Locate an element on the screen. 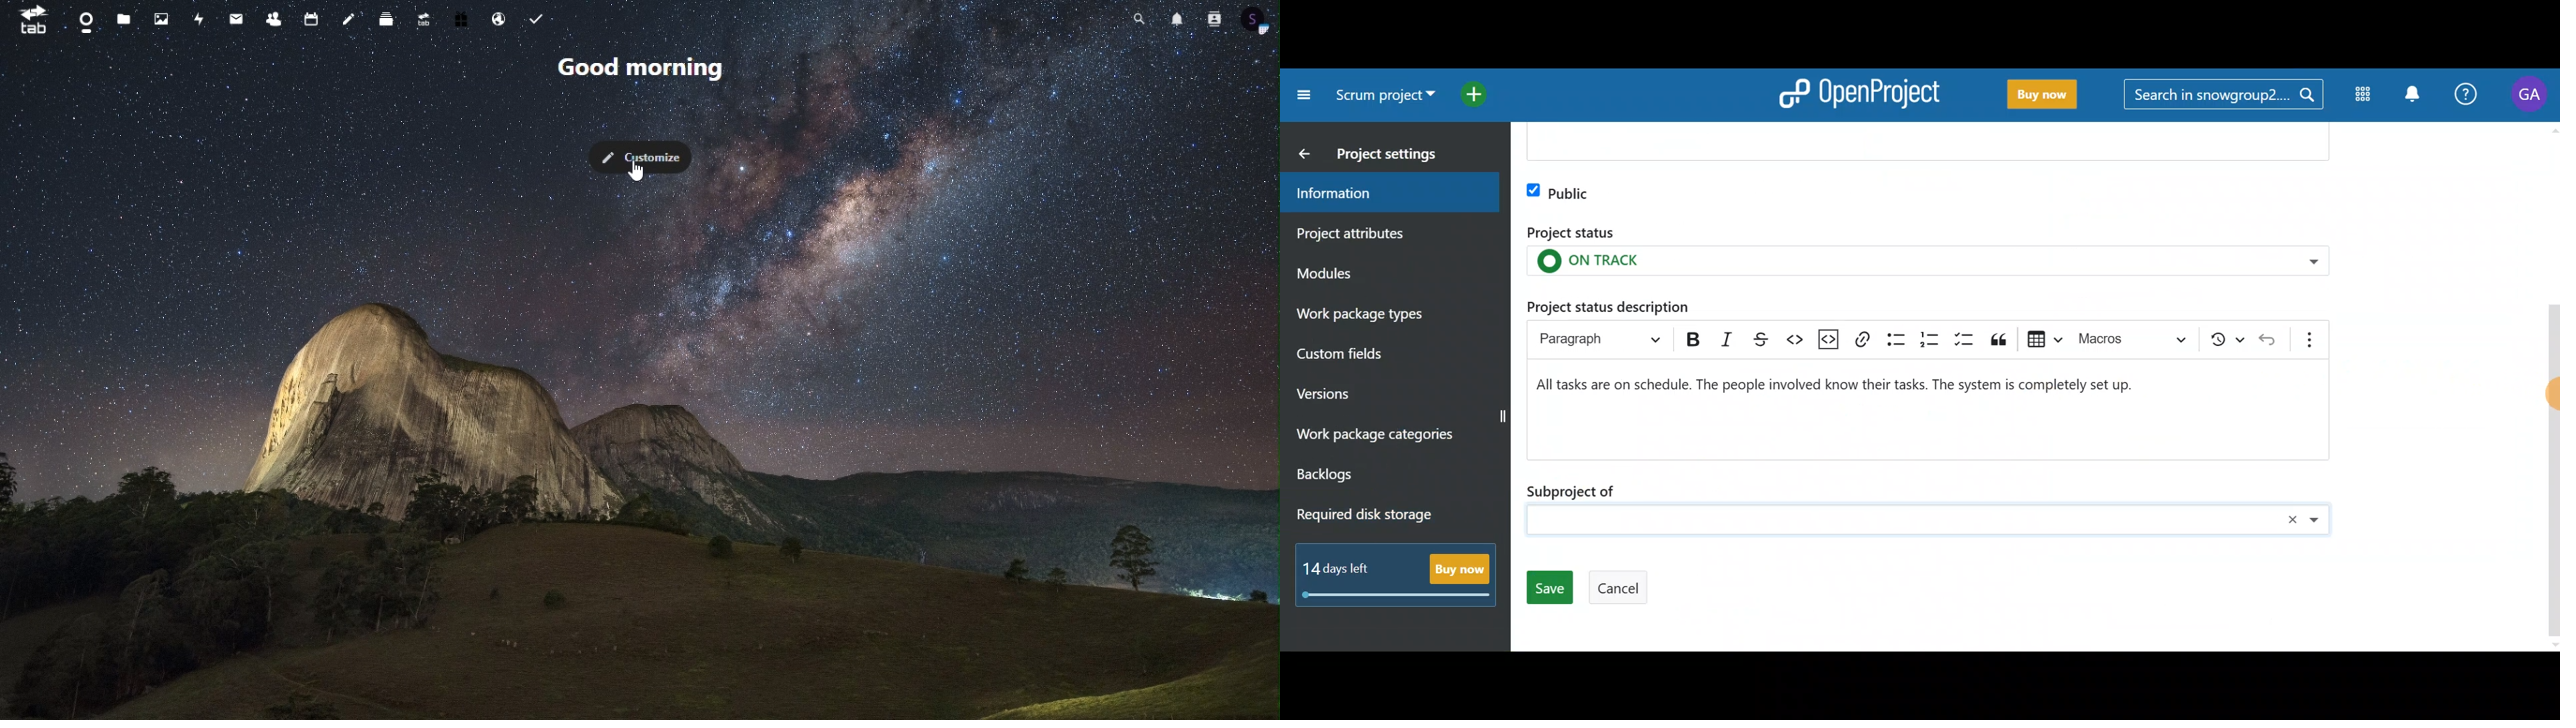  Modules is located at coordinates (2360, 97).